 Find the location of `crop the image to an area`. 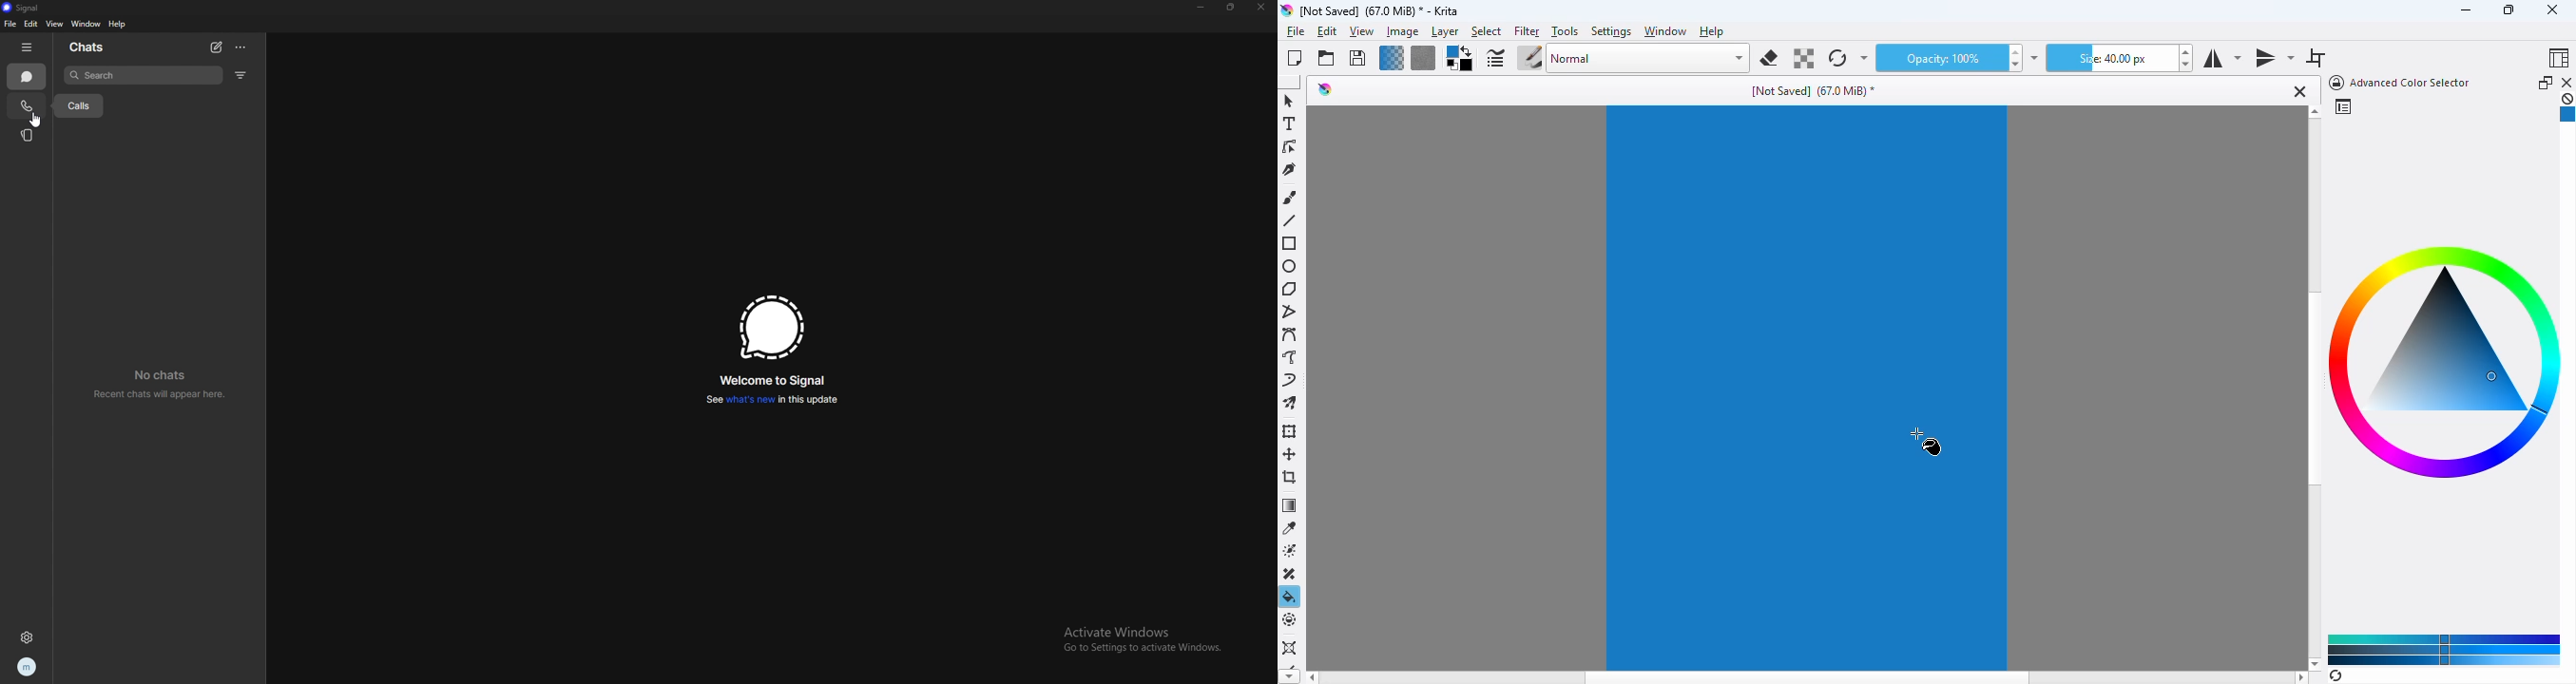

crop the image to an area is located at coordinates (1291, 476).